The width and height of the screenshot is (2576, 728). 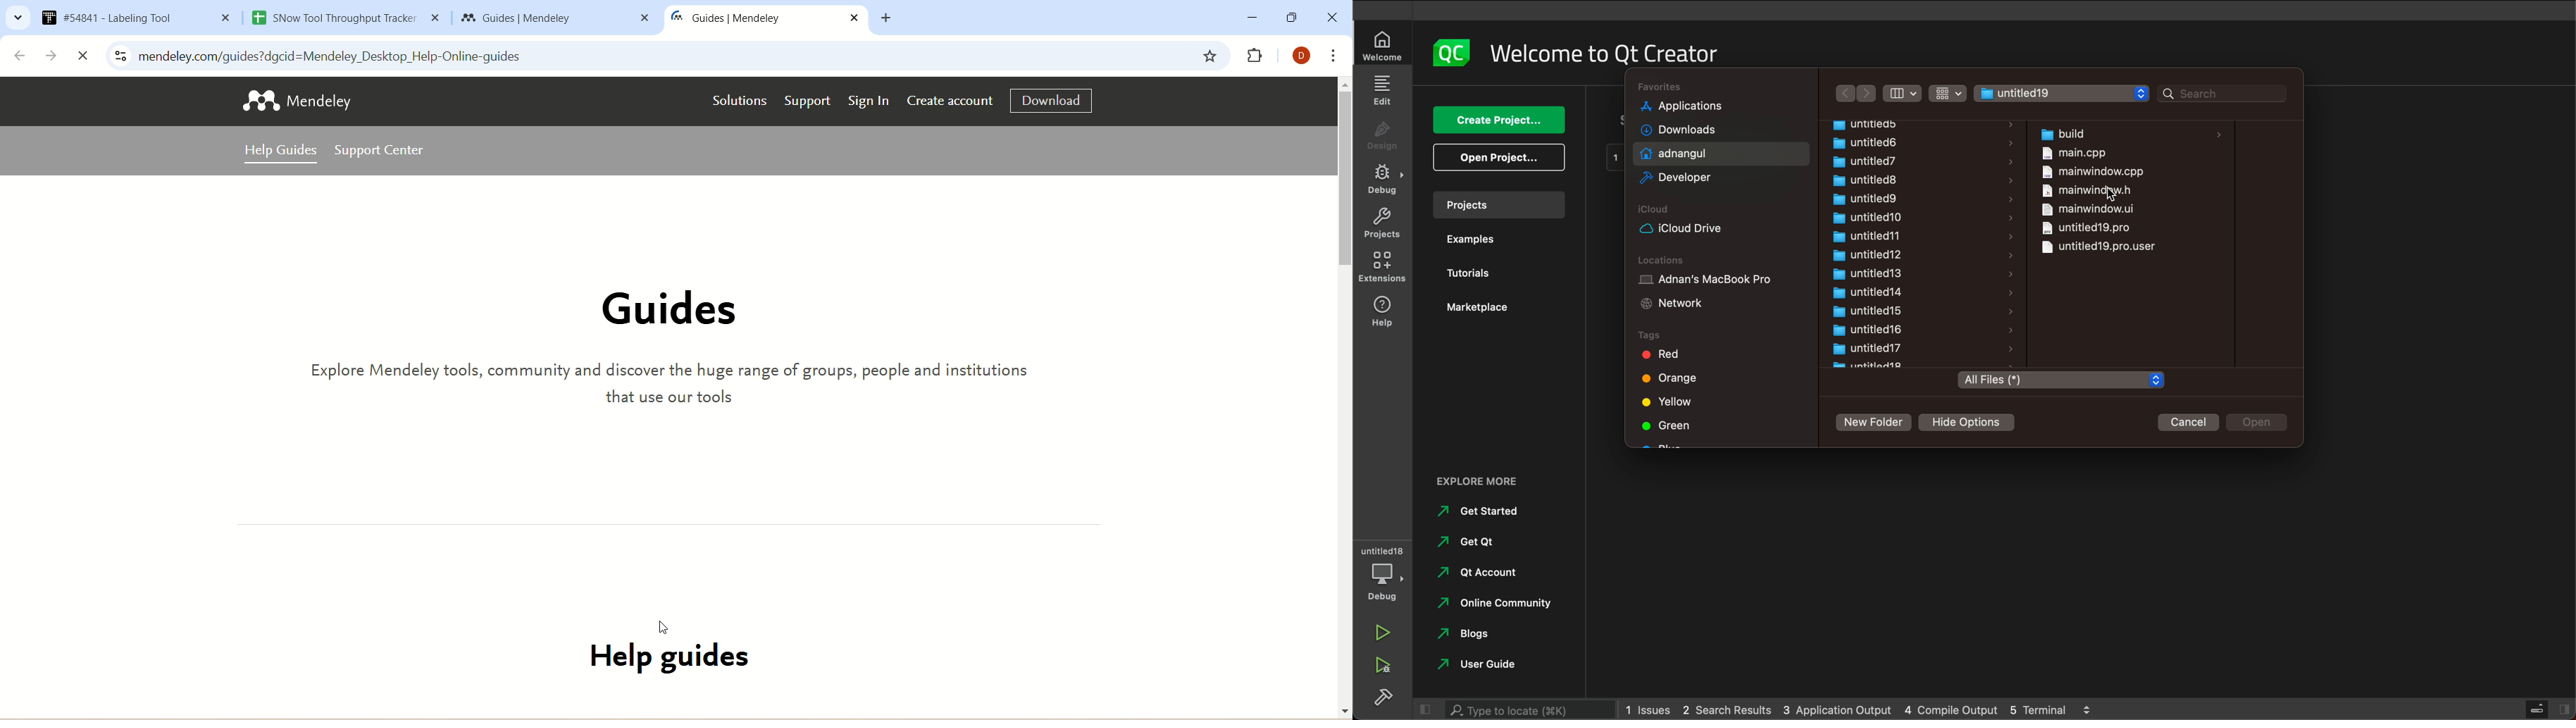 I want to click on drop-down, so click(x=15, y=18).